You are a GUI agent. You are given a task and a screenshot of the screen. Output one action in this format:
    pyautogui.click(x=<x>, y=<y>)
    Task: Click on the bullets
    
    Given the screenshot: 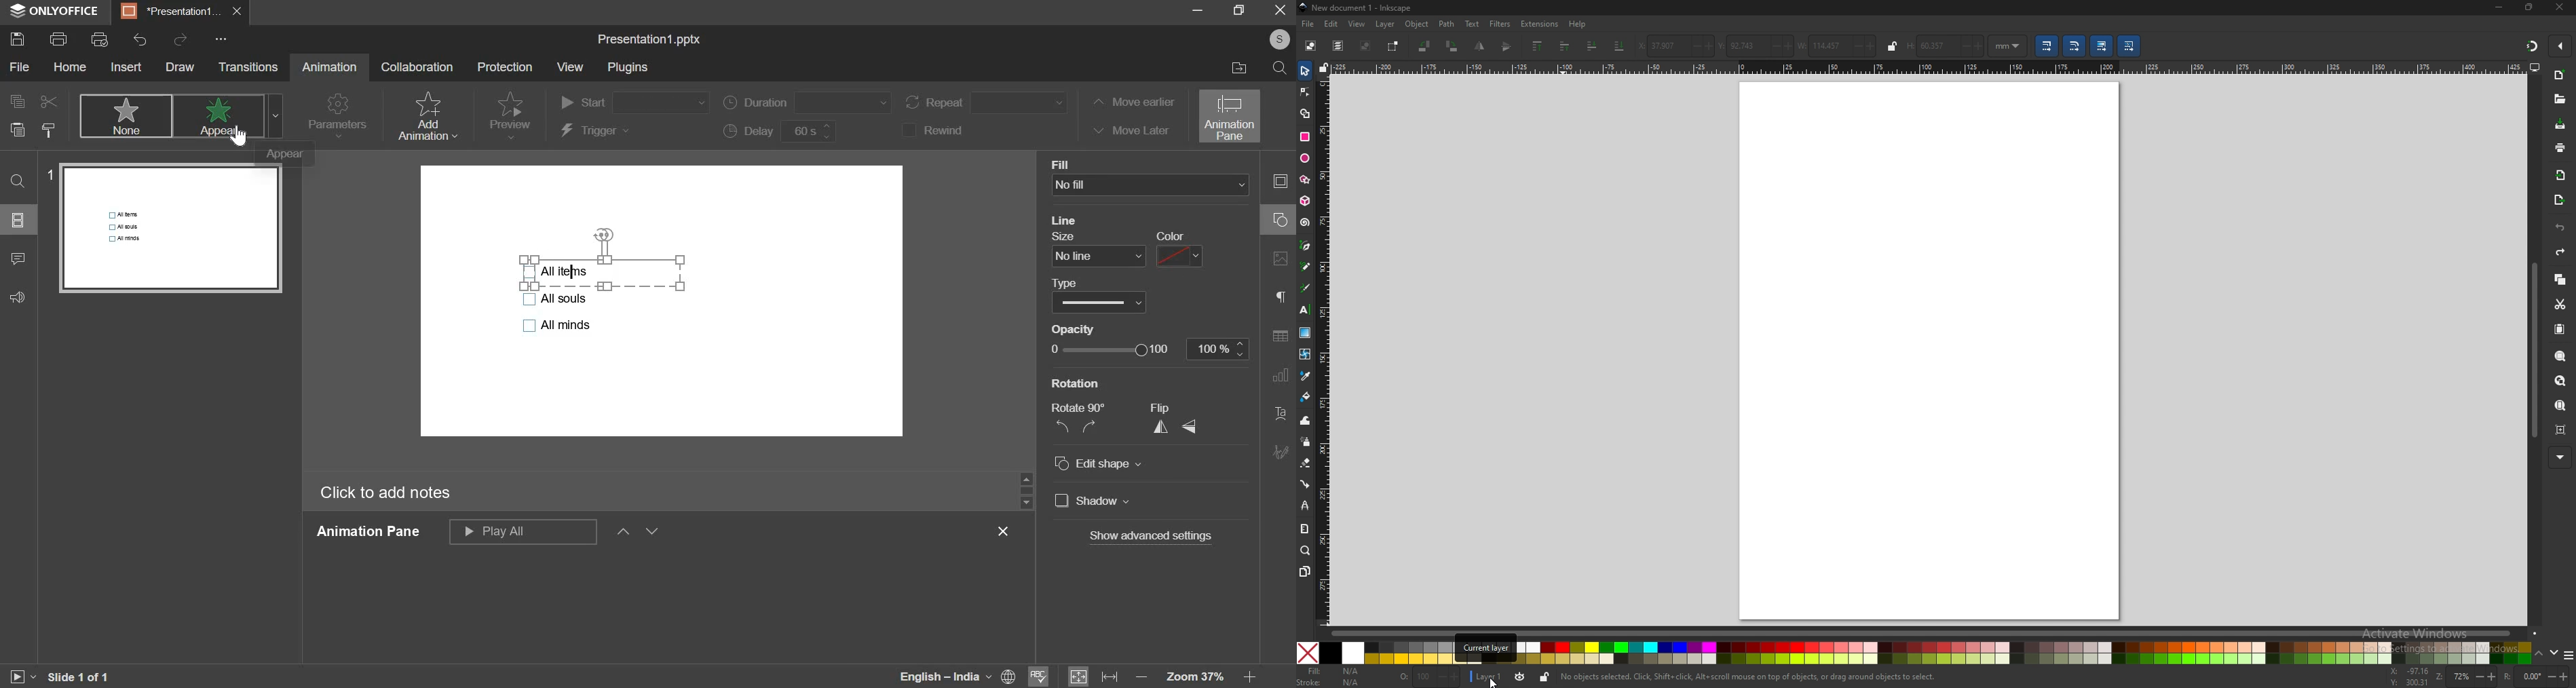 What is the action you would take?
    pyautogui.click(x=605, y=279)
    